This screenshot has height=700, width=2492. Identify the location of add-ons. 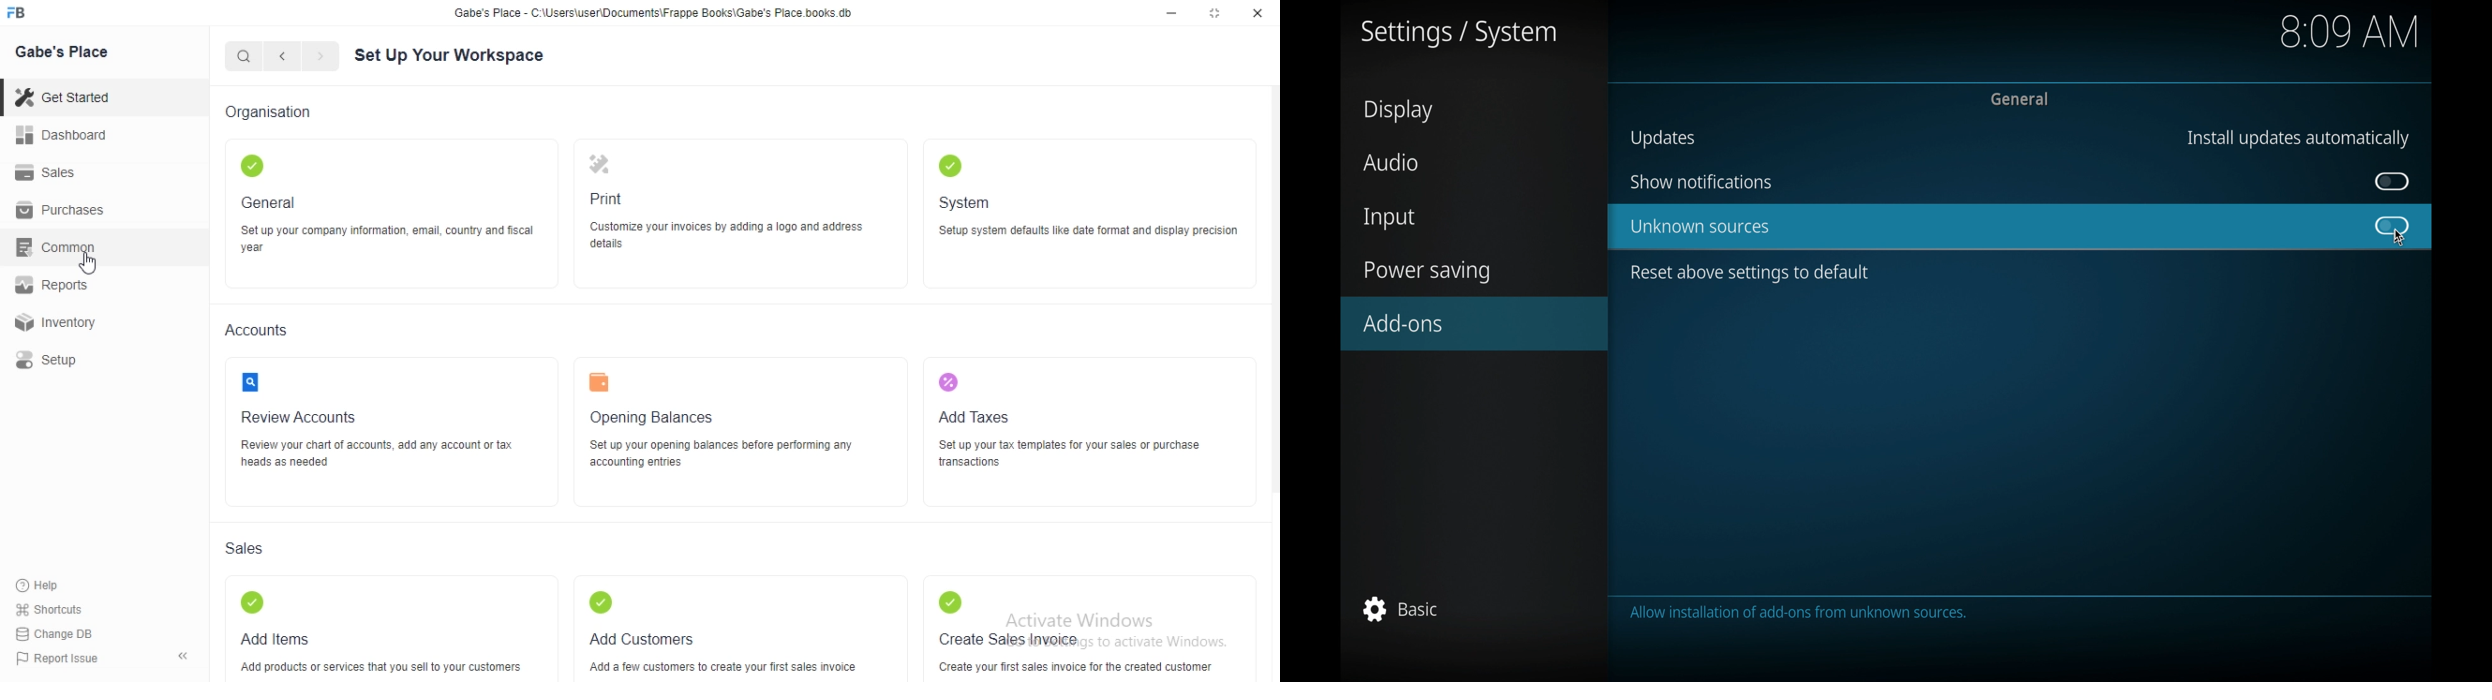
(1476, 323).